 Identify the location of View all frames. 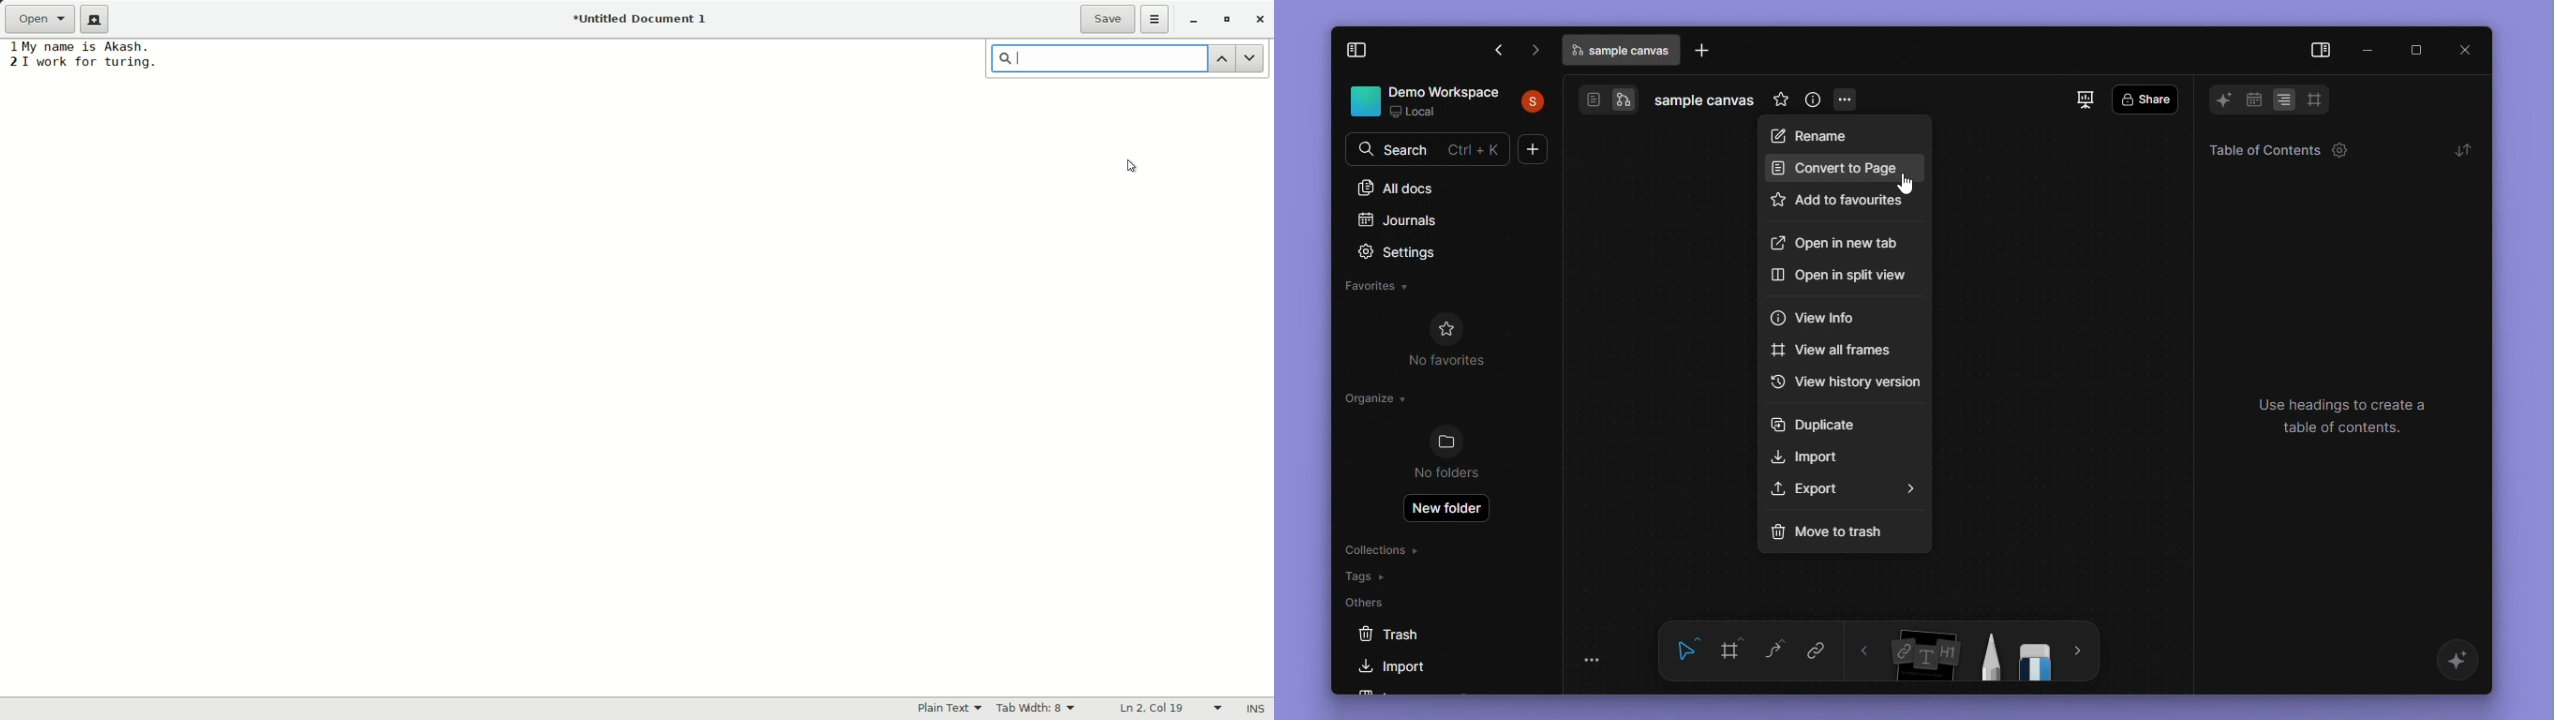
(1833, 354).